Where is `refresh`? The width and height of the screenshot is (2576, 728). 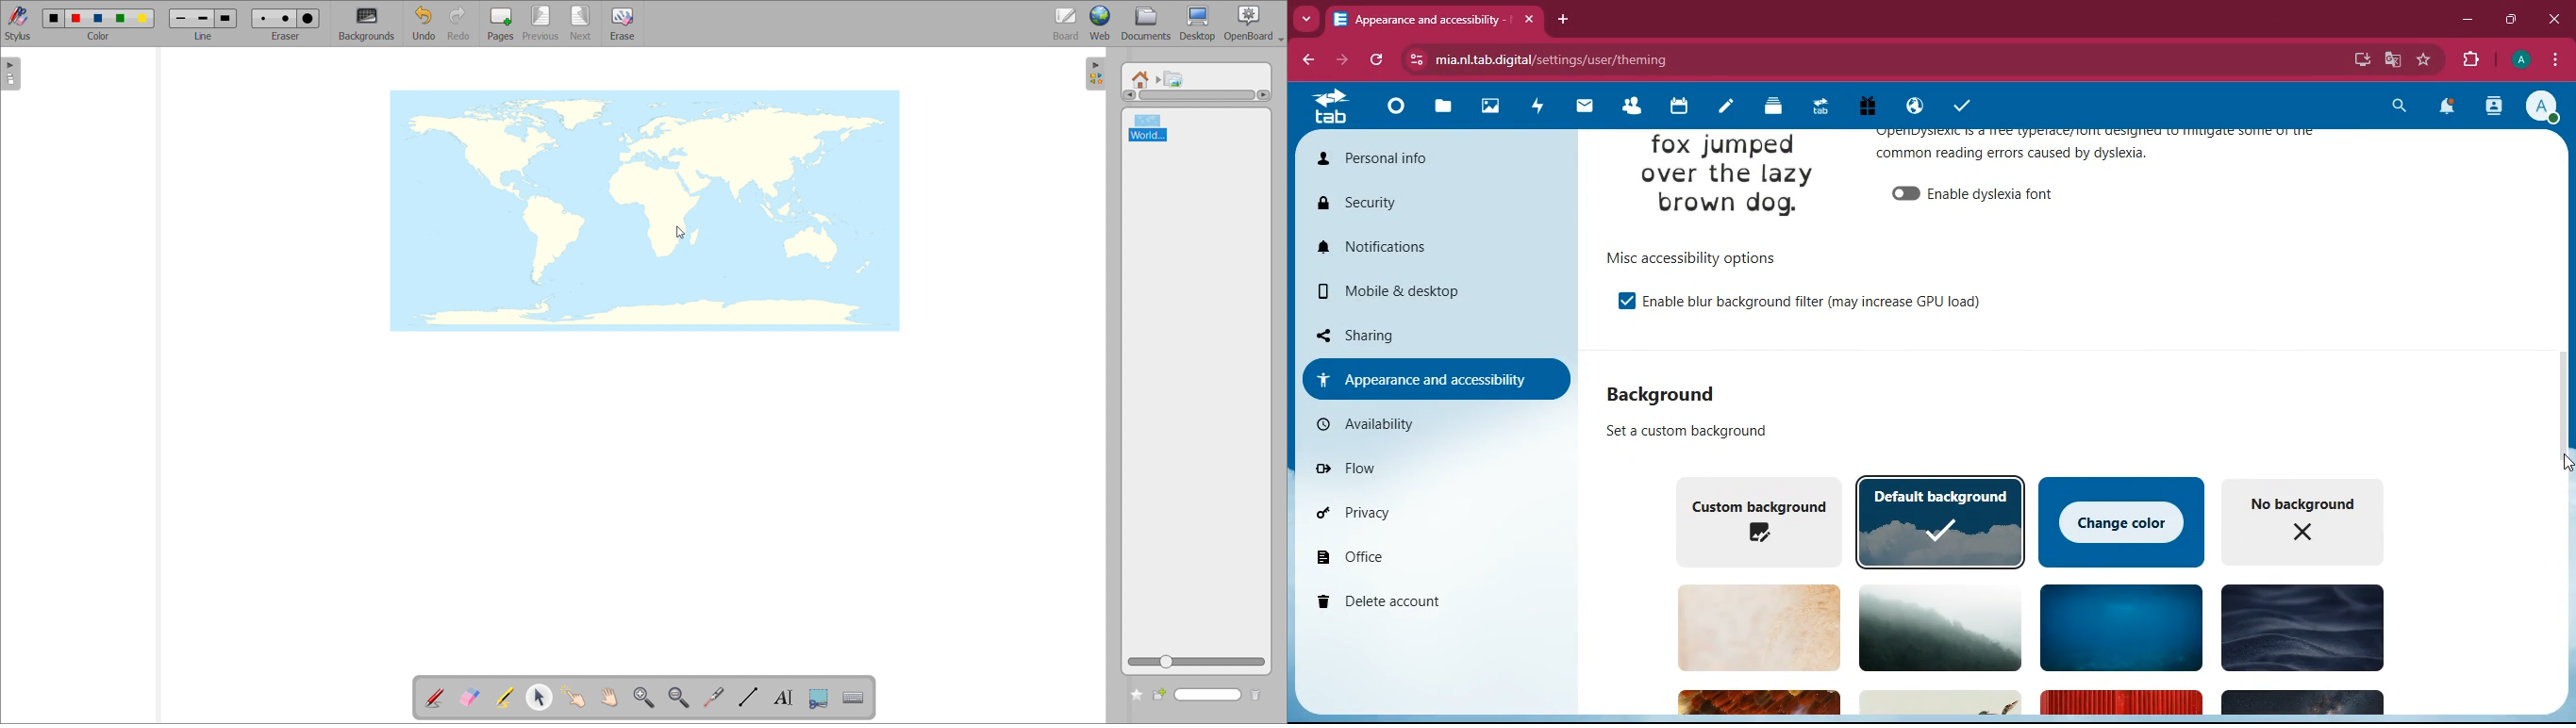 refresh is located at coordinates (1376, 59).